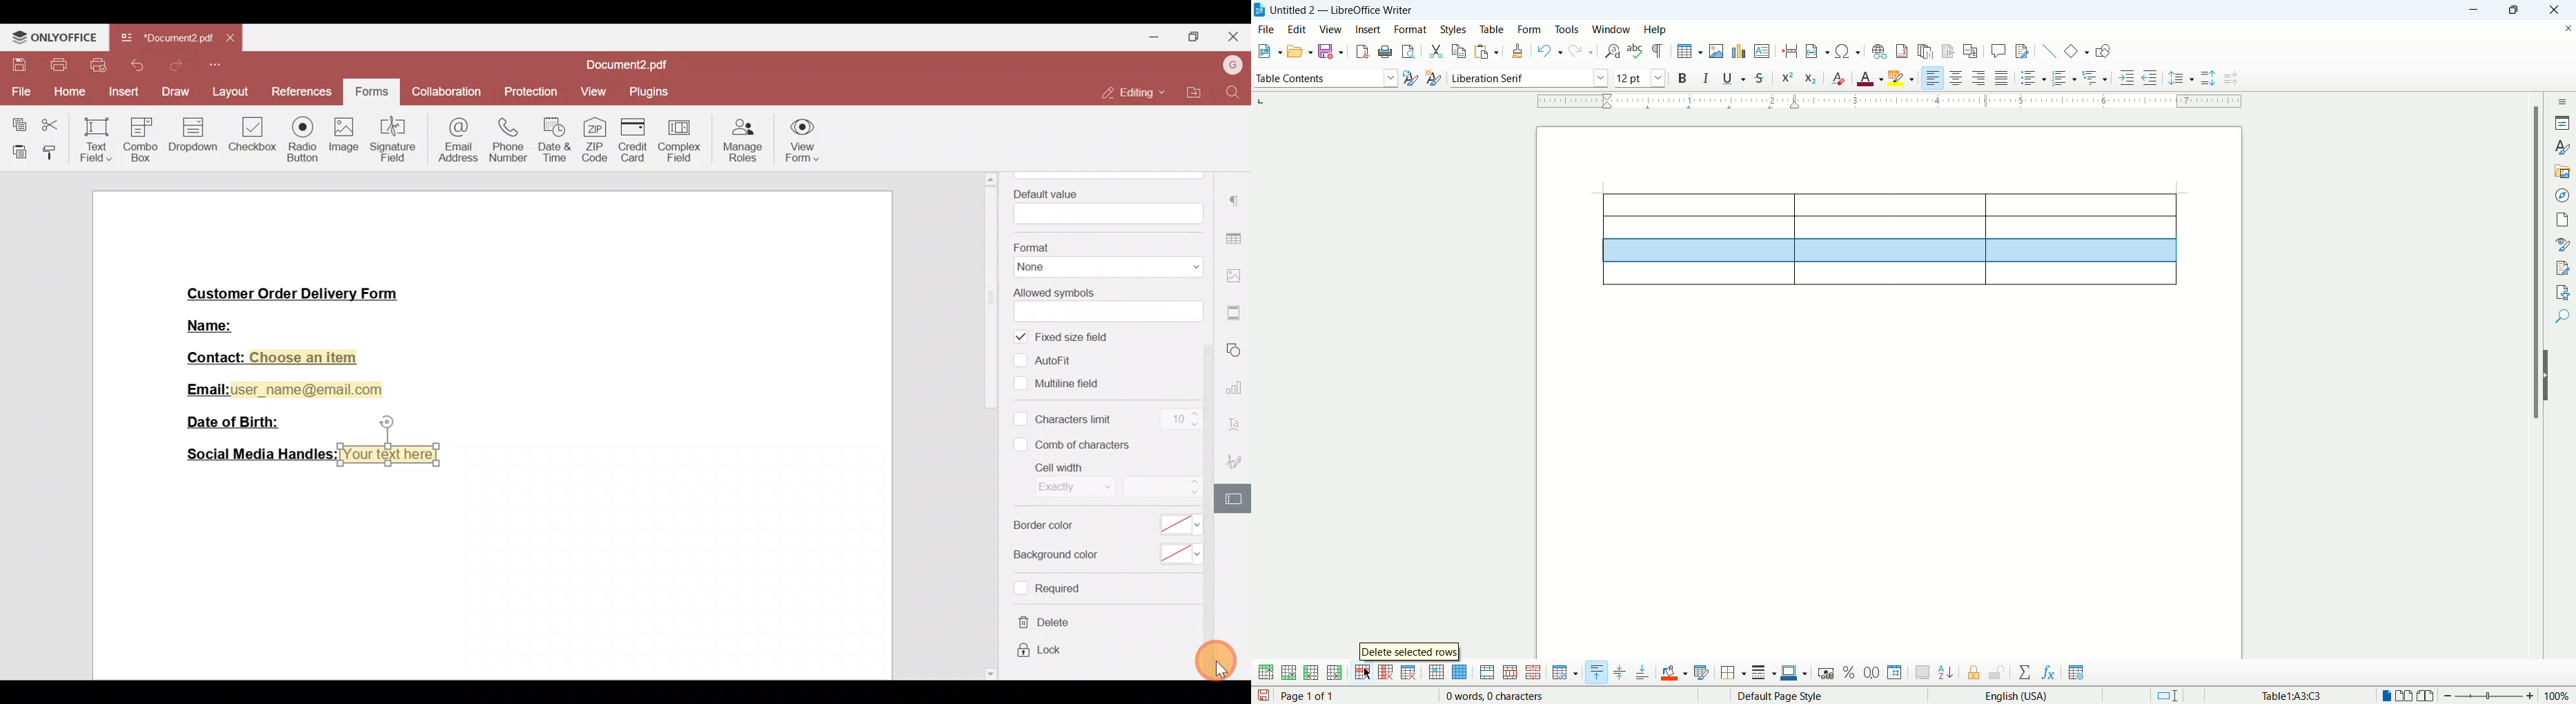 Image resolution: width=2576 pixels, height=728 pixels. I want to click on Minimize, so click(1154, 36).